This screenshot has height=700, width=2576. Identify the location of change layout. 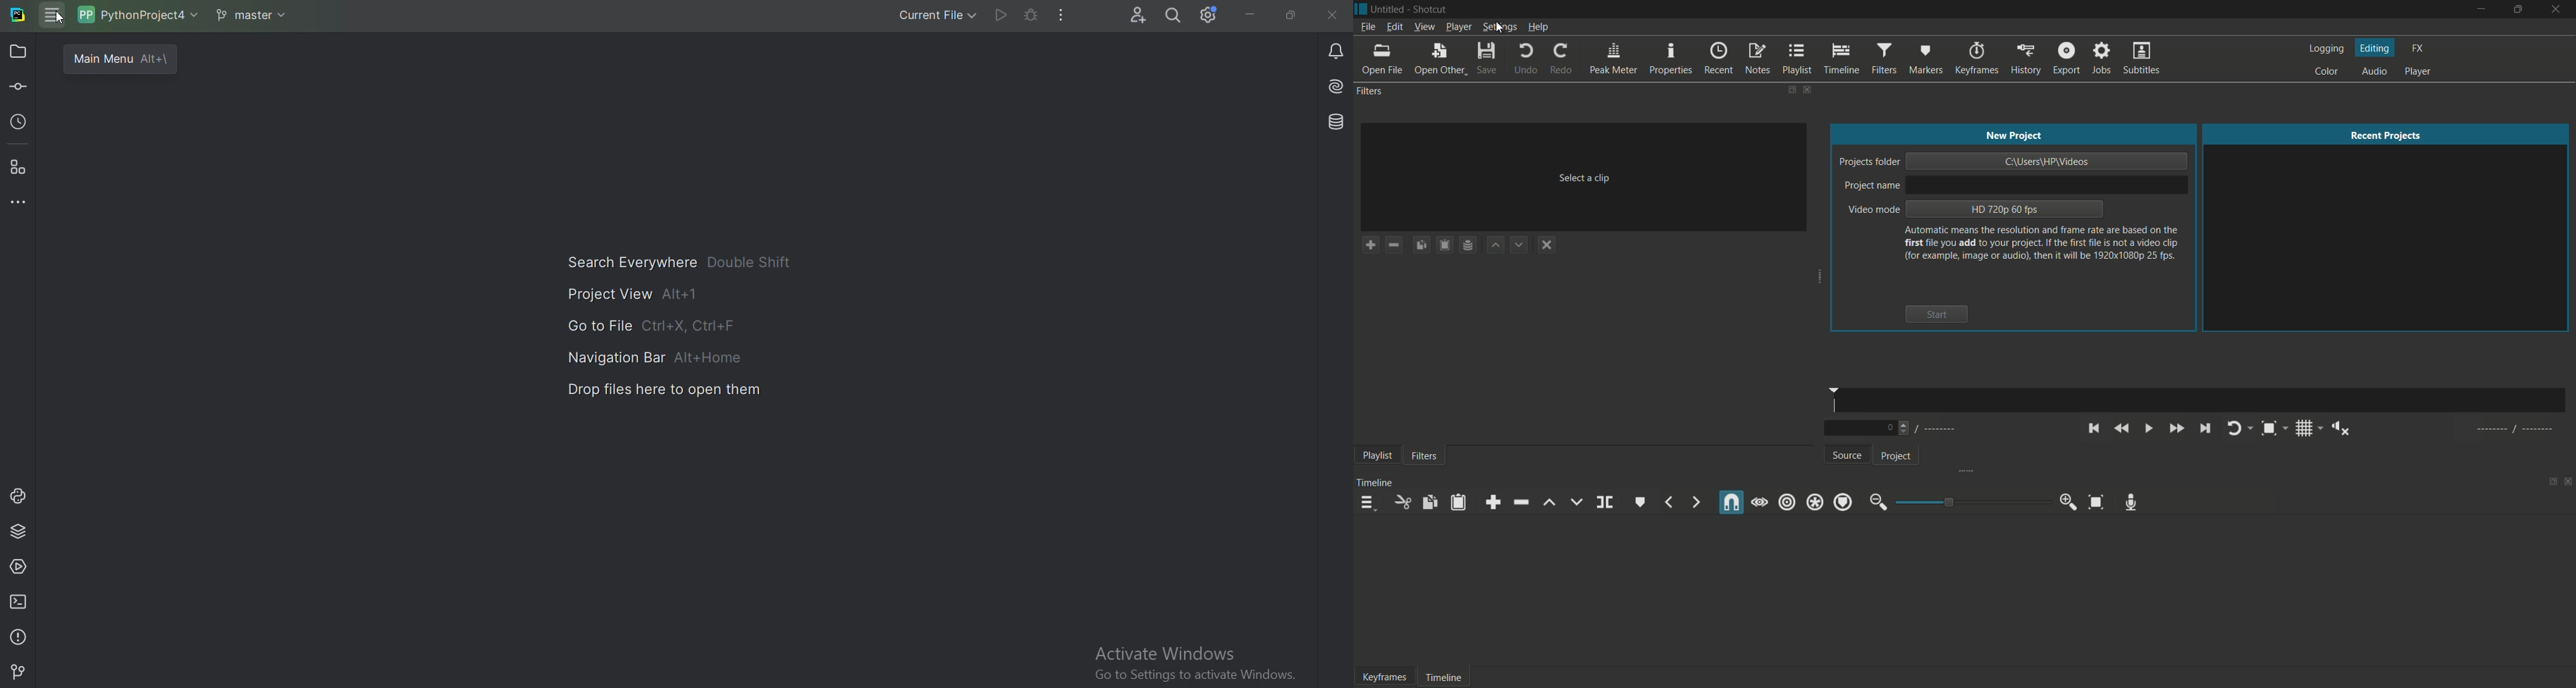
(1787, 89).